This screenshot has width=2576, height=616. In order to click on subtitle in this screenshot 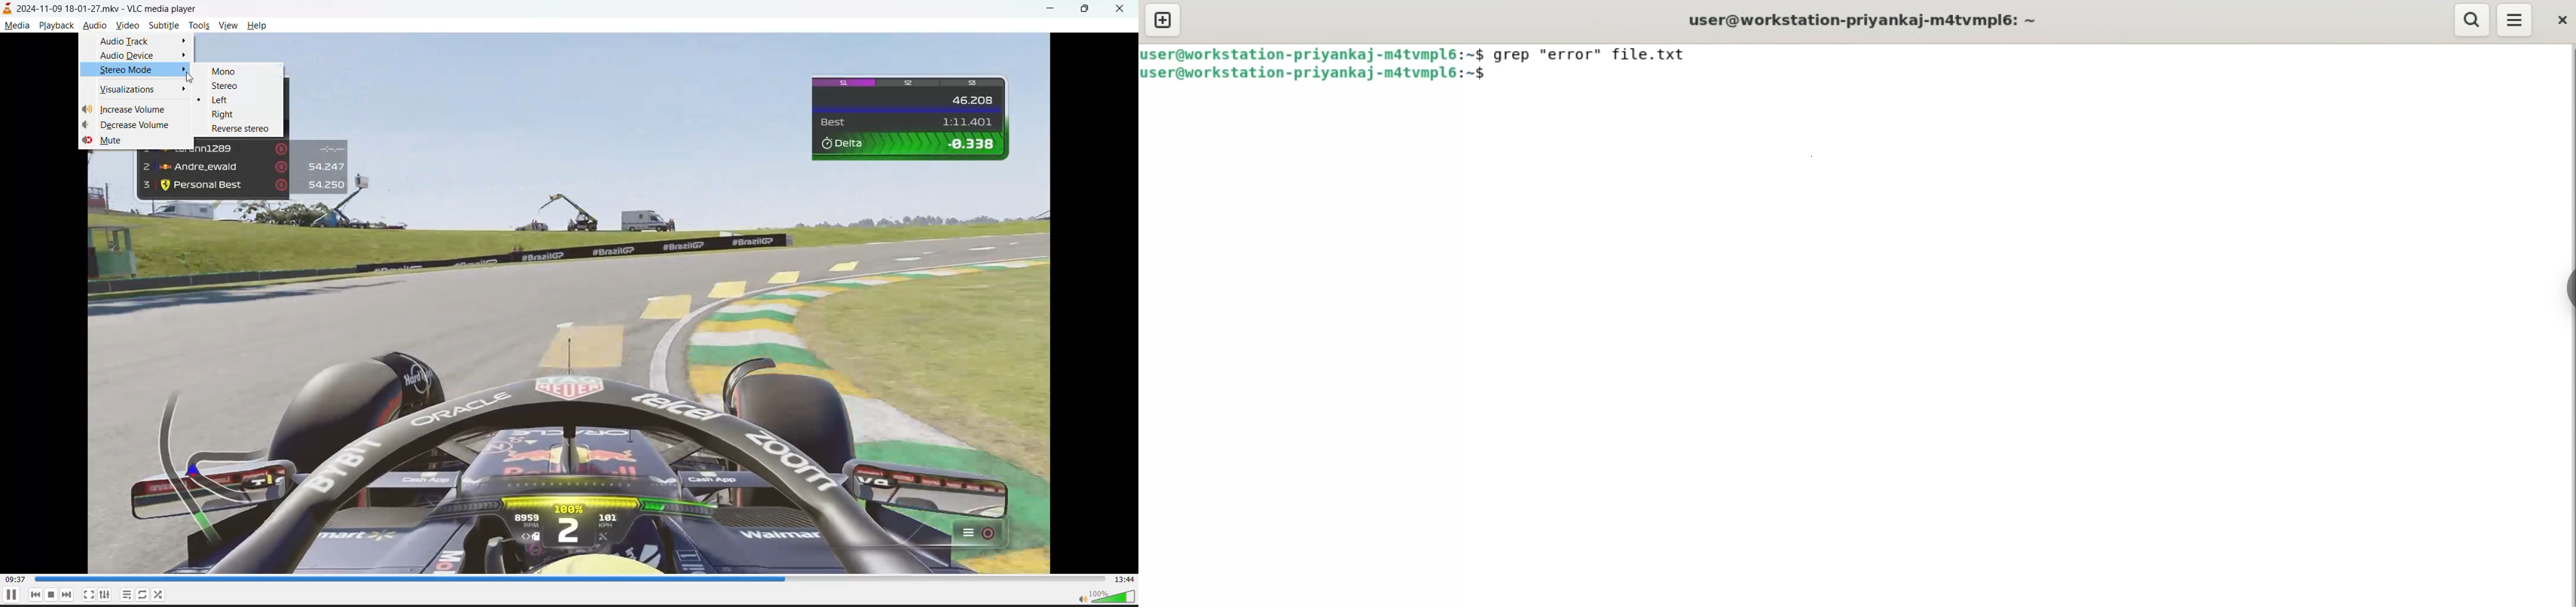, I will do `click(165, 26)`.